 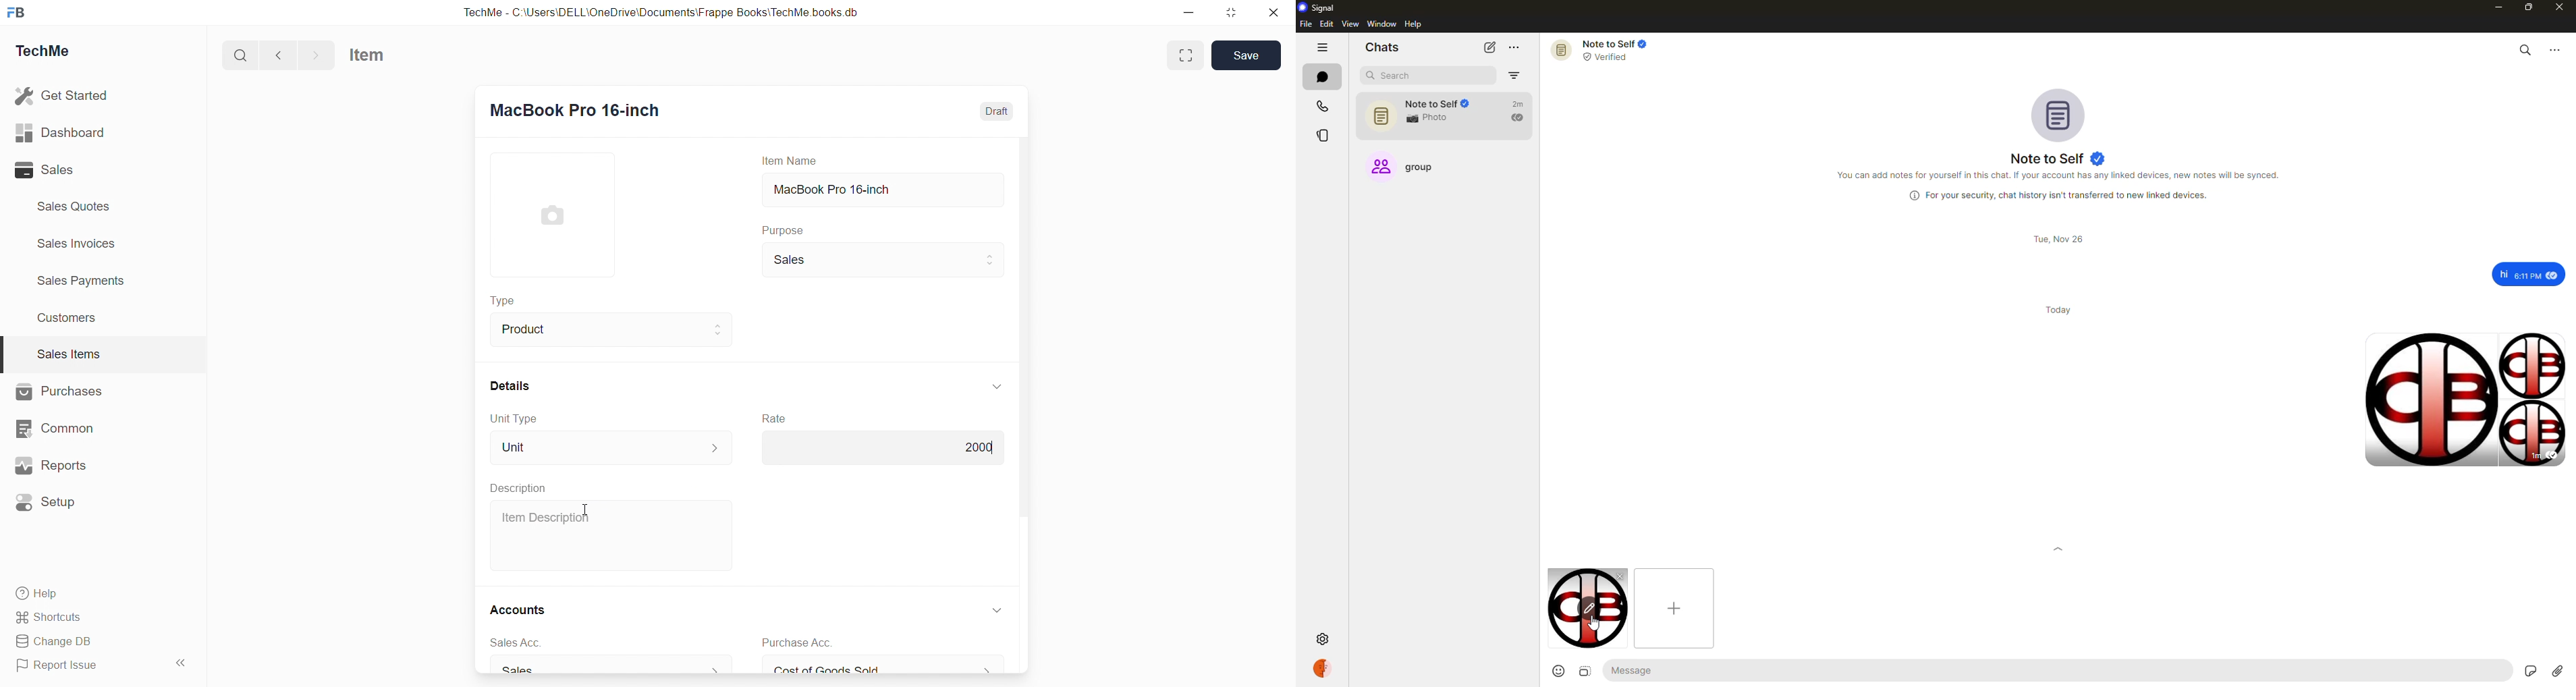 I want to click on Purpose, so click(x=781, y=229).